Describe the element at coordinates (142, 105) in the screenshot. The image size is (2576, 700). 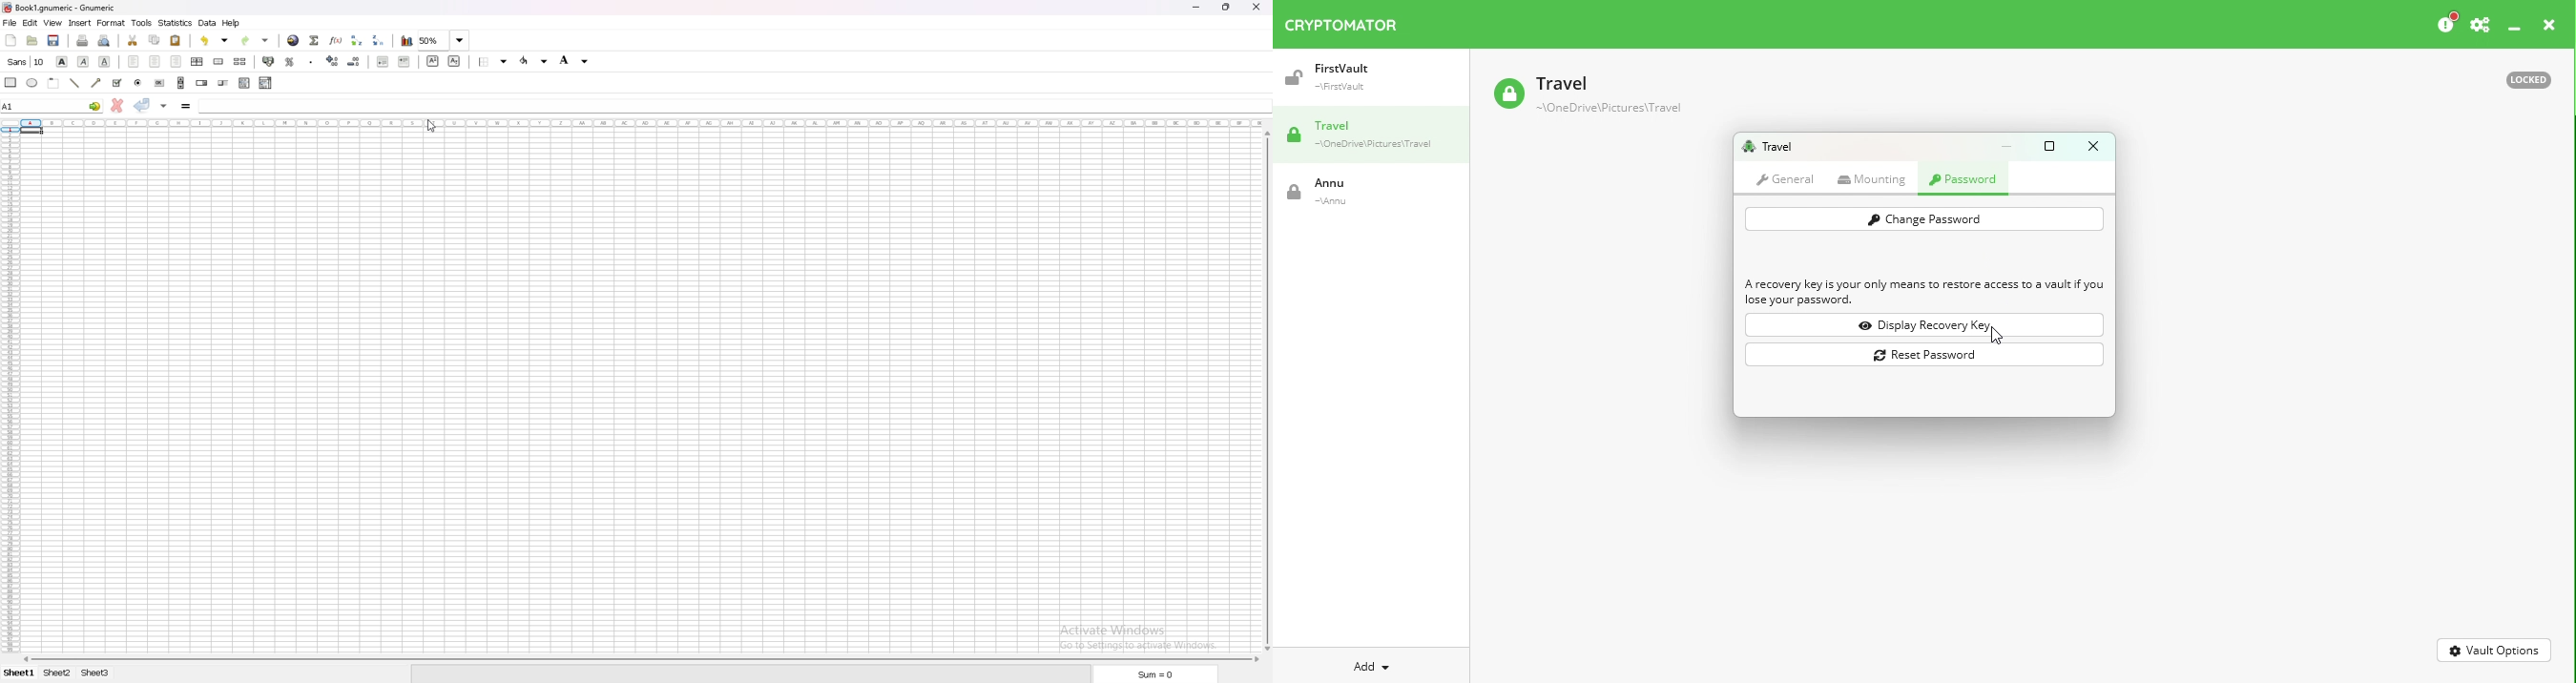
I see `accept changes` at that location.